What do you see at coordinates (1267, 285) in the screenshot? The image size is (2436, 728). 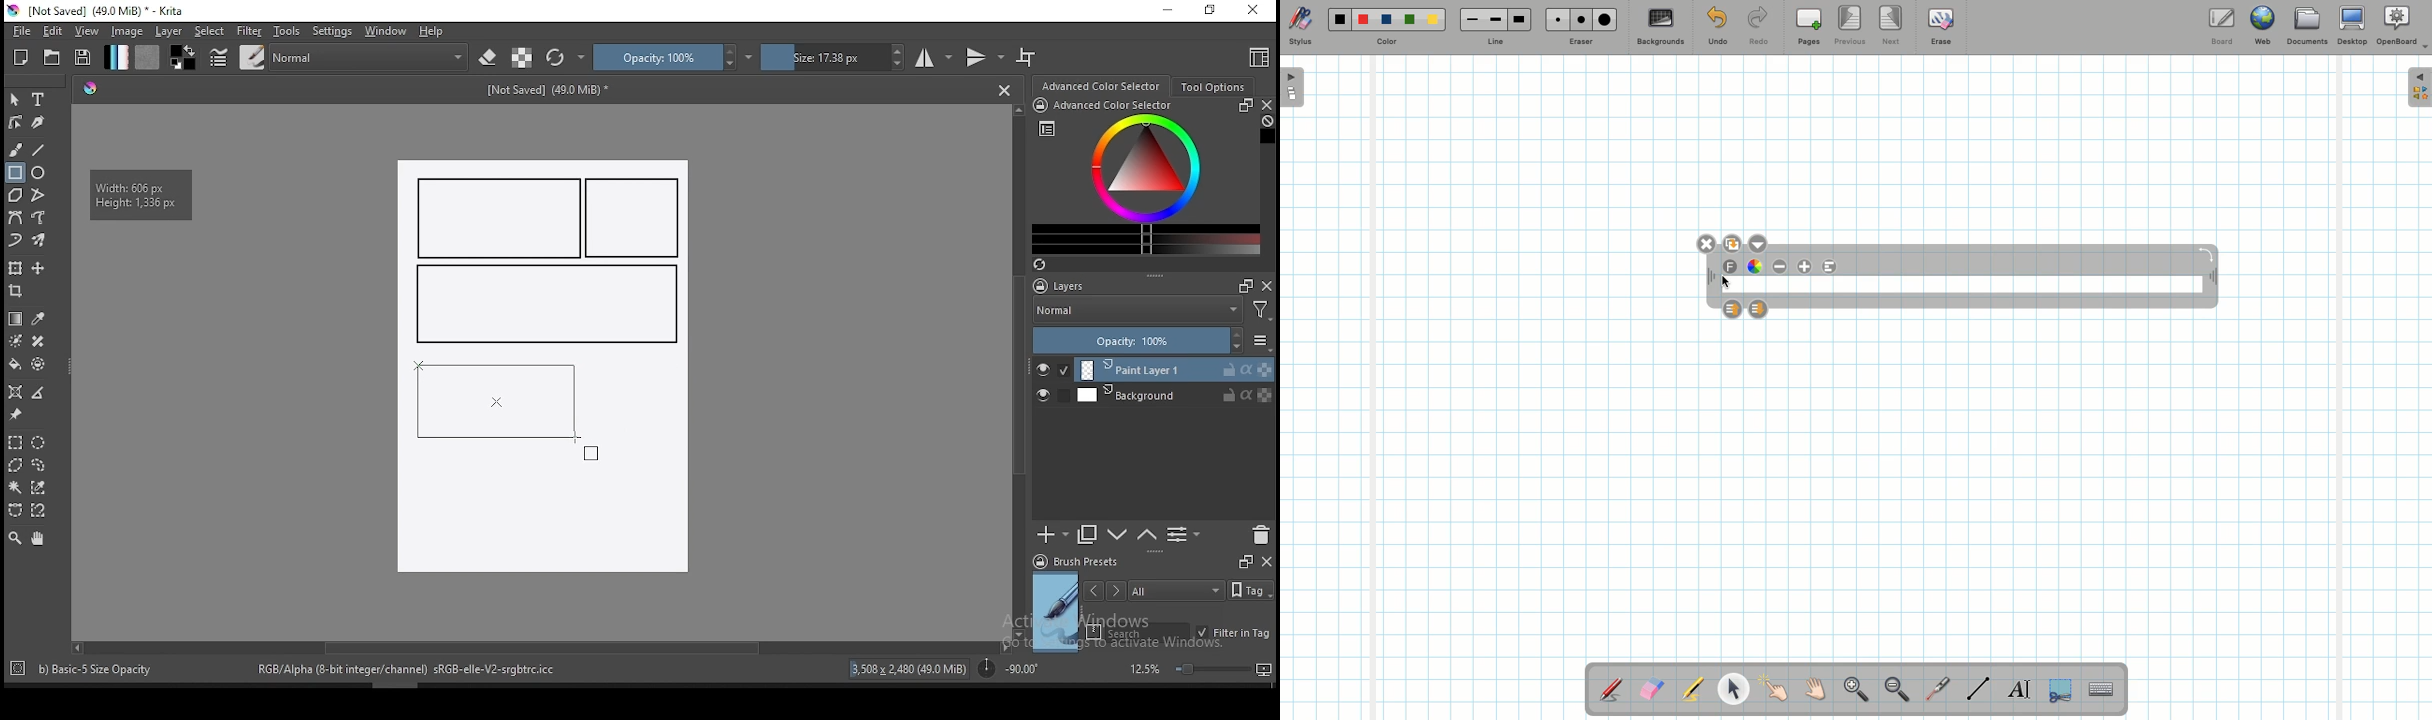 I see `close docker` at bounding box center [1267, 285].